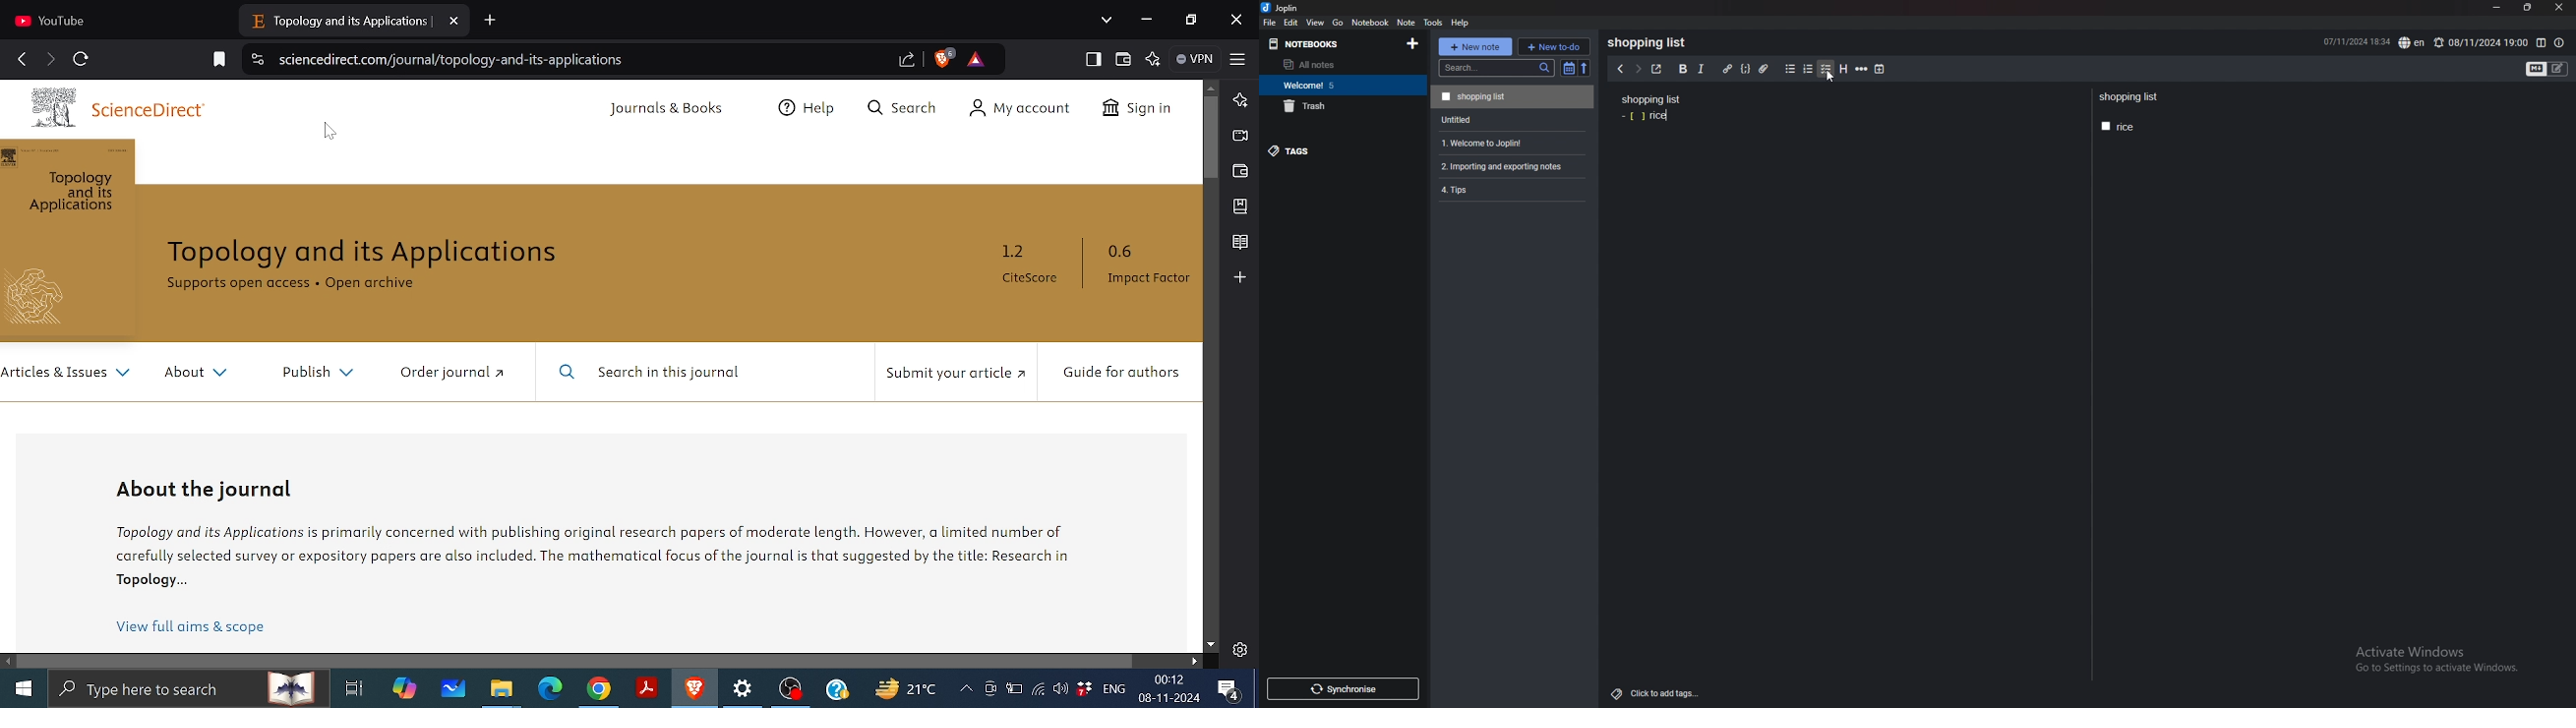  I want to click on Shopping list, so click(1651, 43).